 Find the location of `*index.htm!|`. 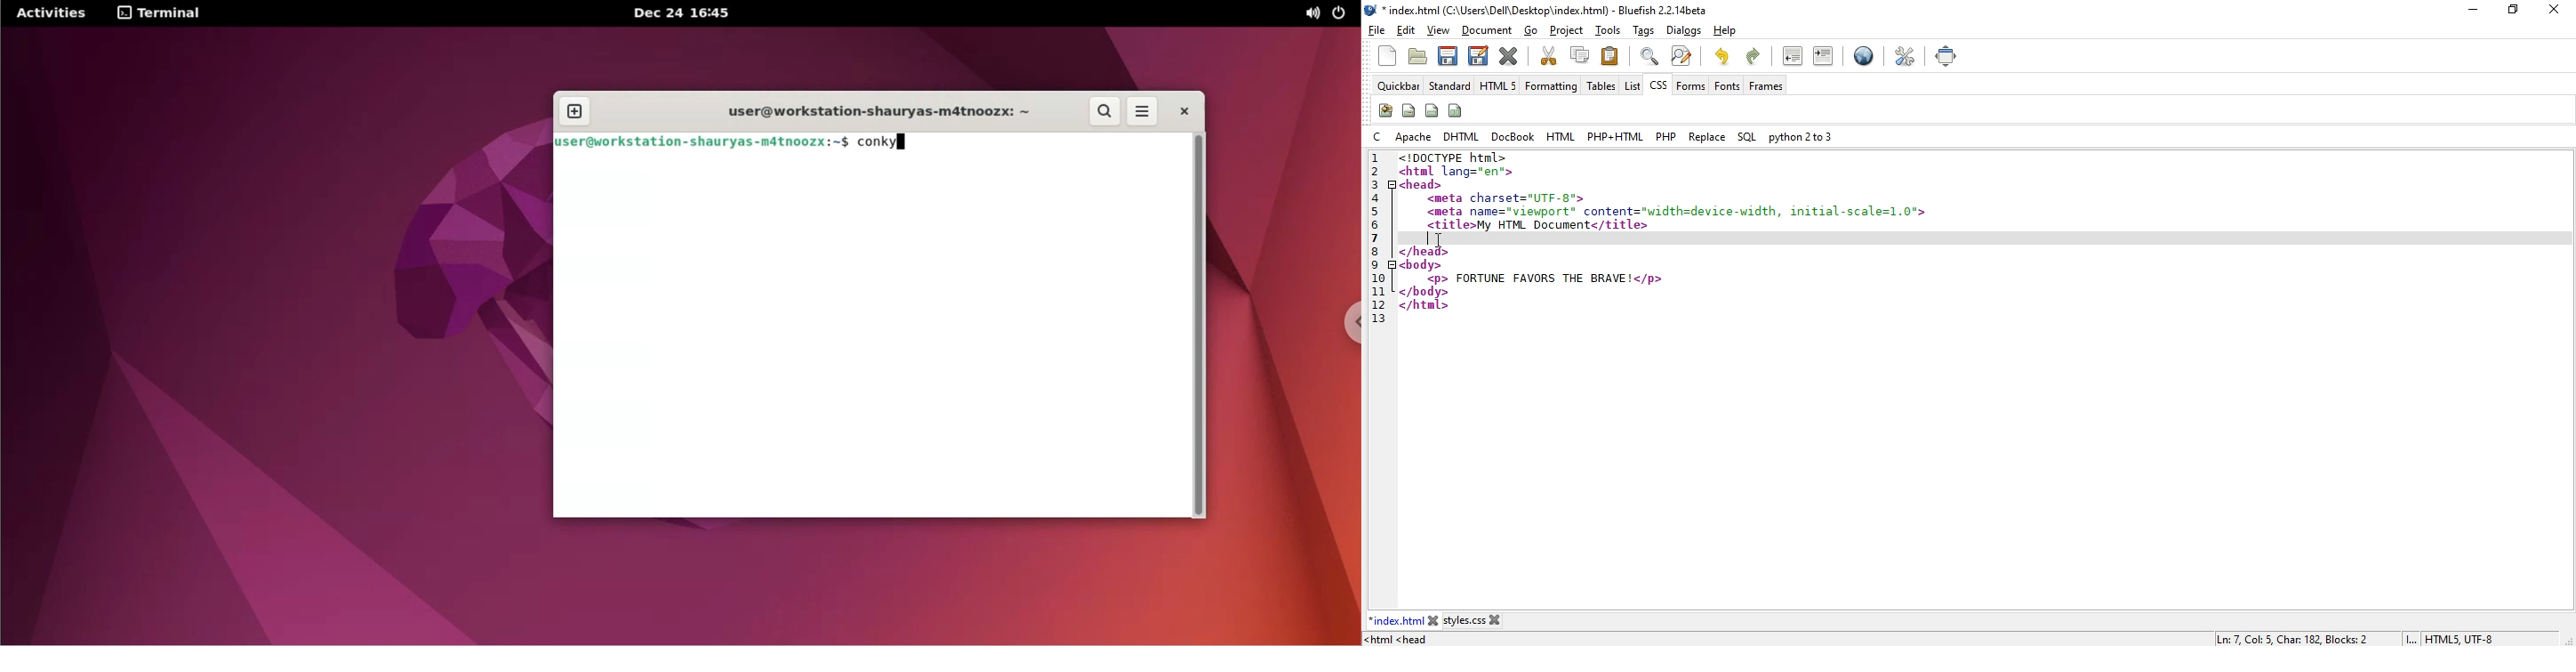

*index.htm!| is located at coordinates (1397, 620).